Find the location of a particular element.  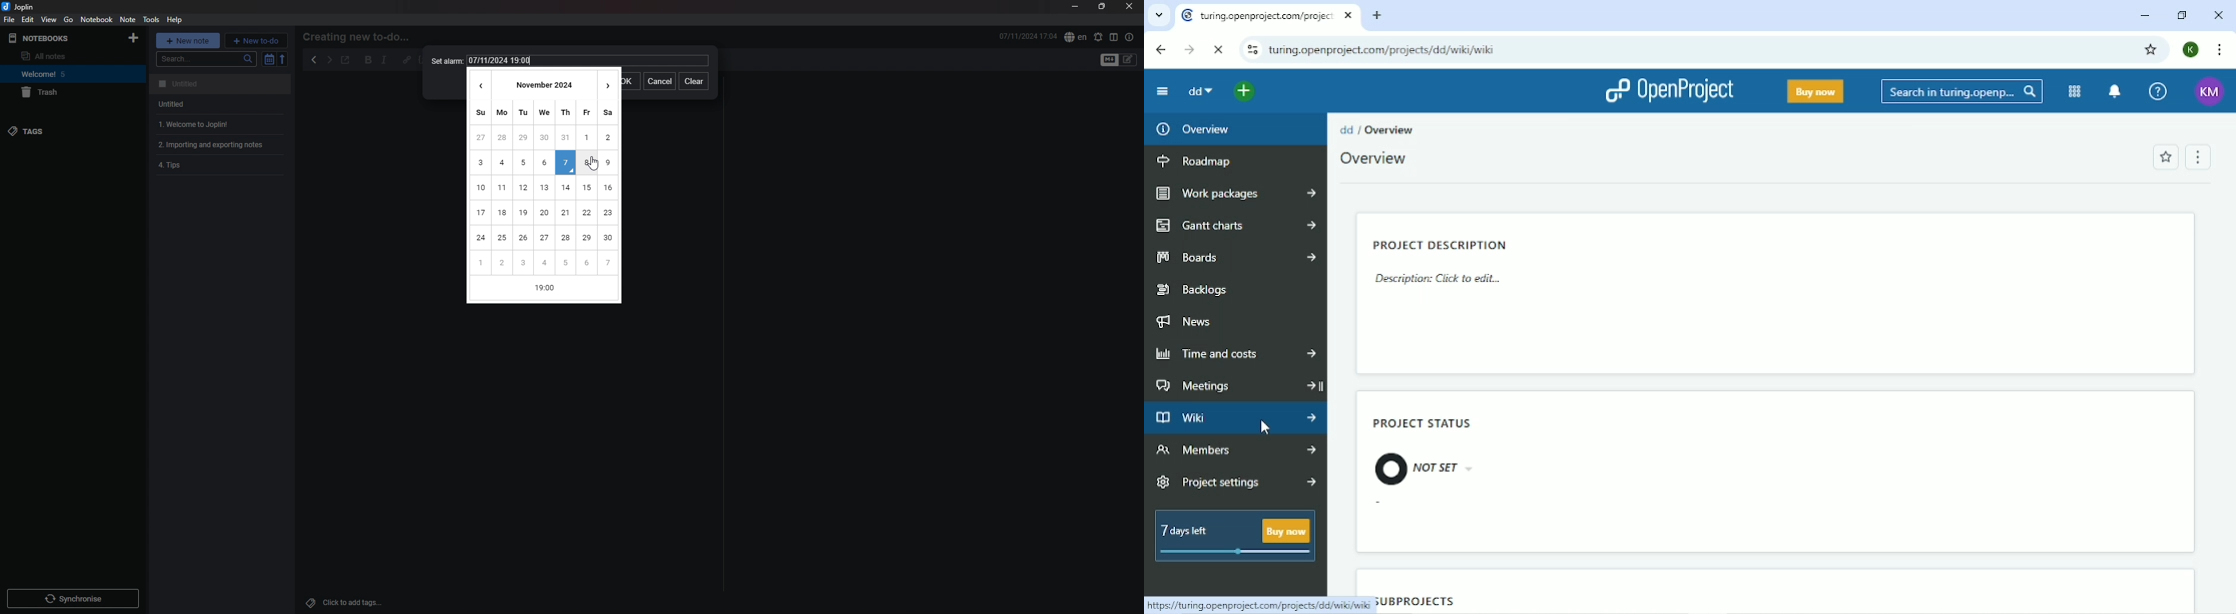

edit is located at coordinates (27, 20).